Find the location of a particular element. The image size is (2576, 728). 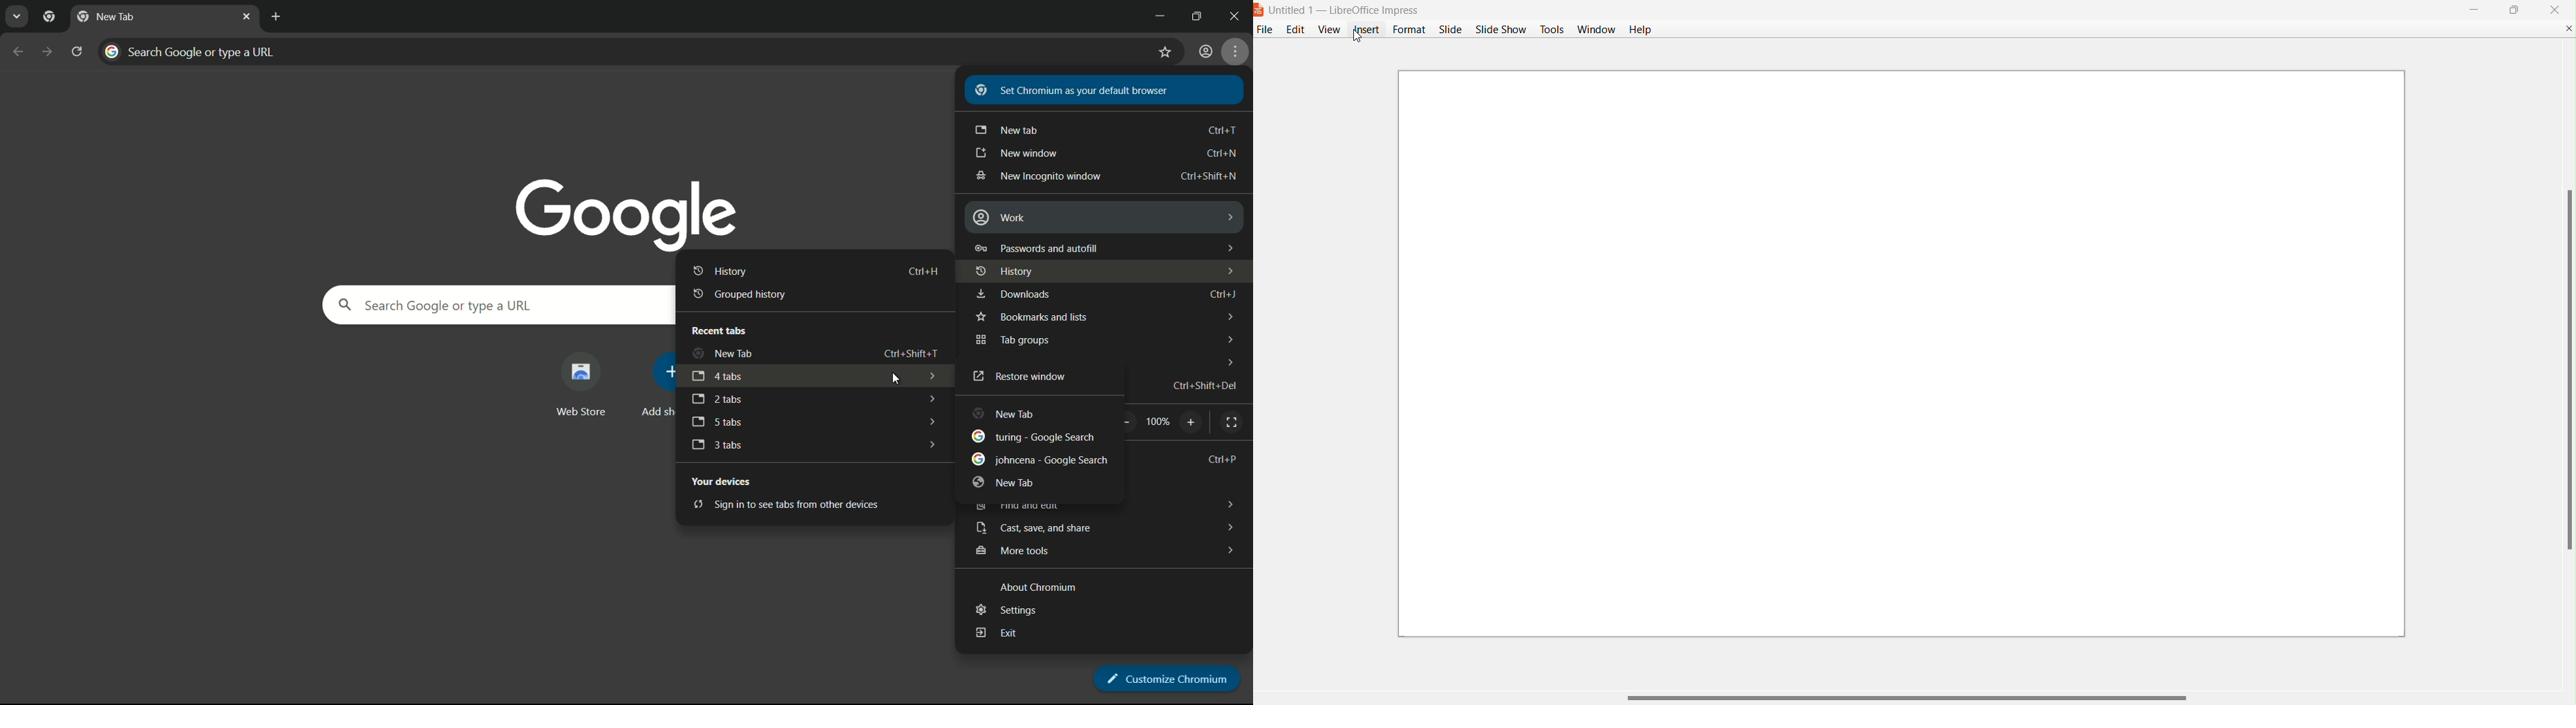

grouped history is located at coordinates (736, 293).